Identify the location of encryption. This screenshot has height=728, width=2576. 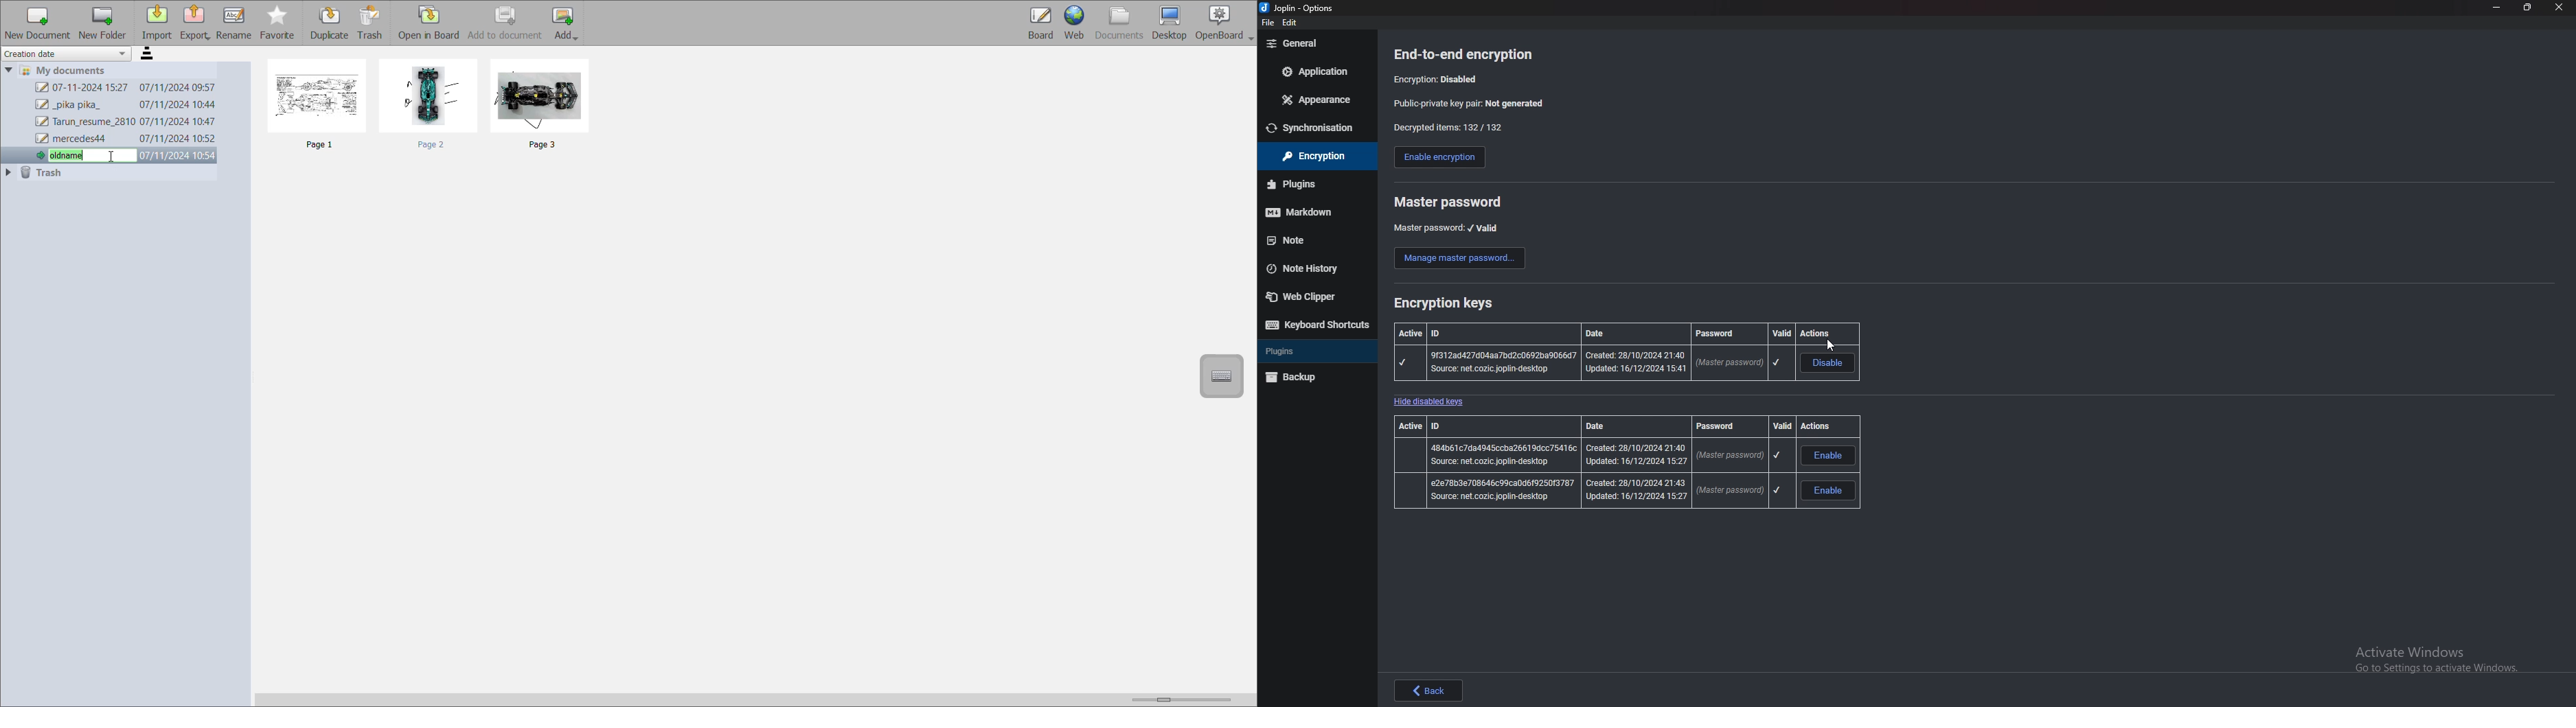
(1439, 79).